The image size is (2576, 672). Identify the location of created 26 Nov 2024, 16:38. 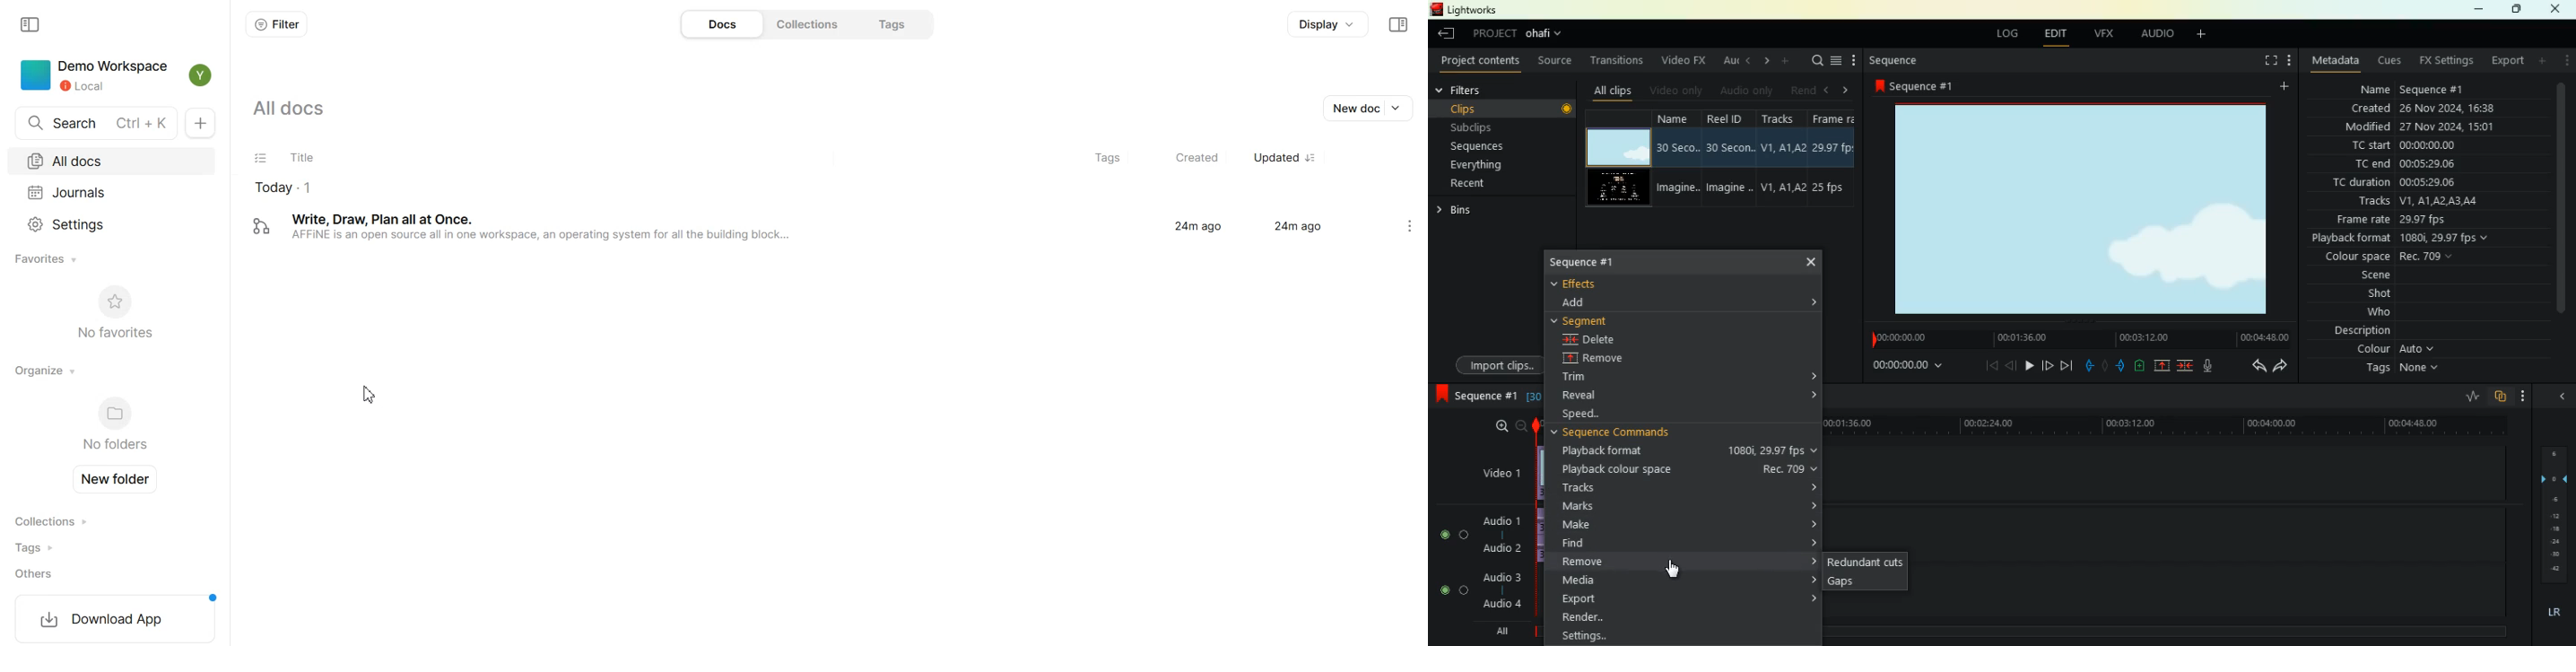
(2431, 107).